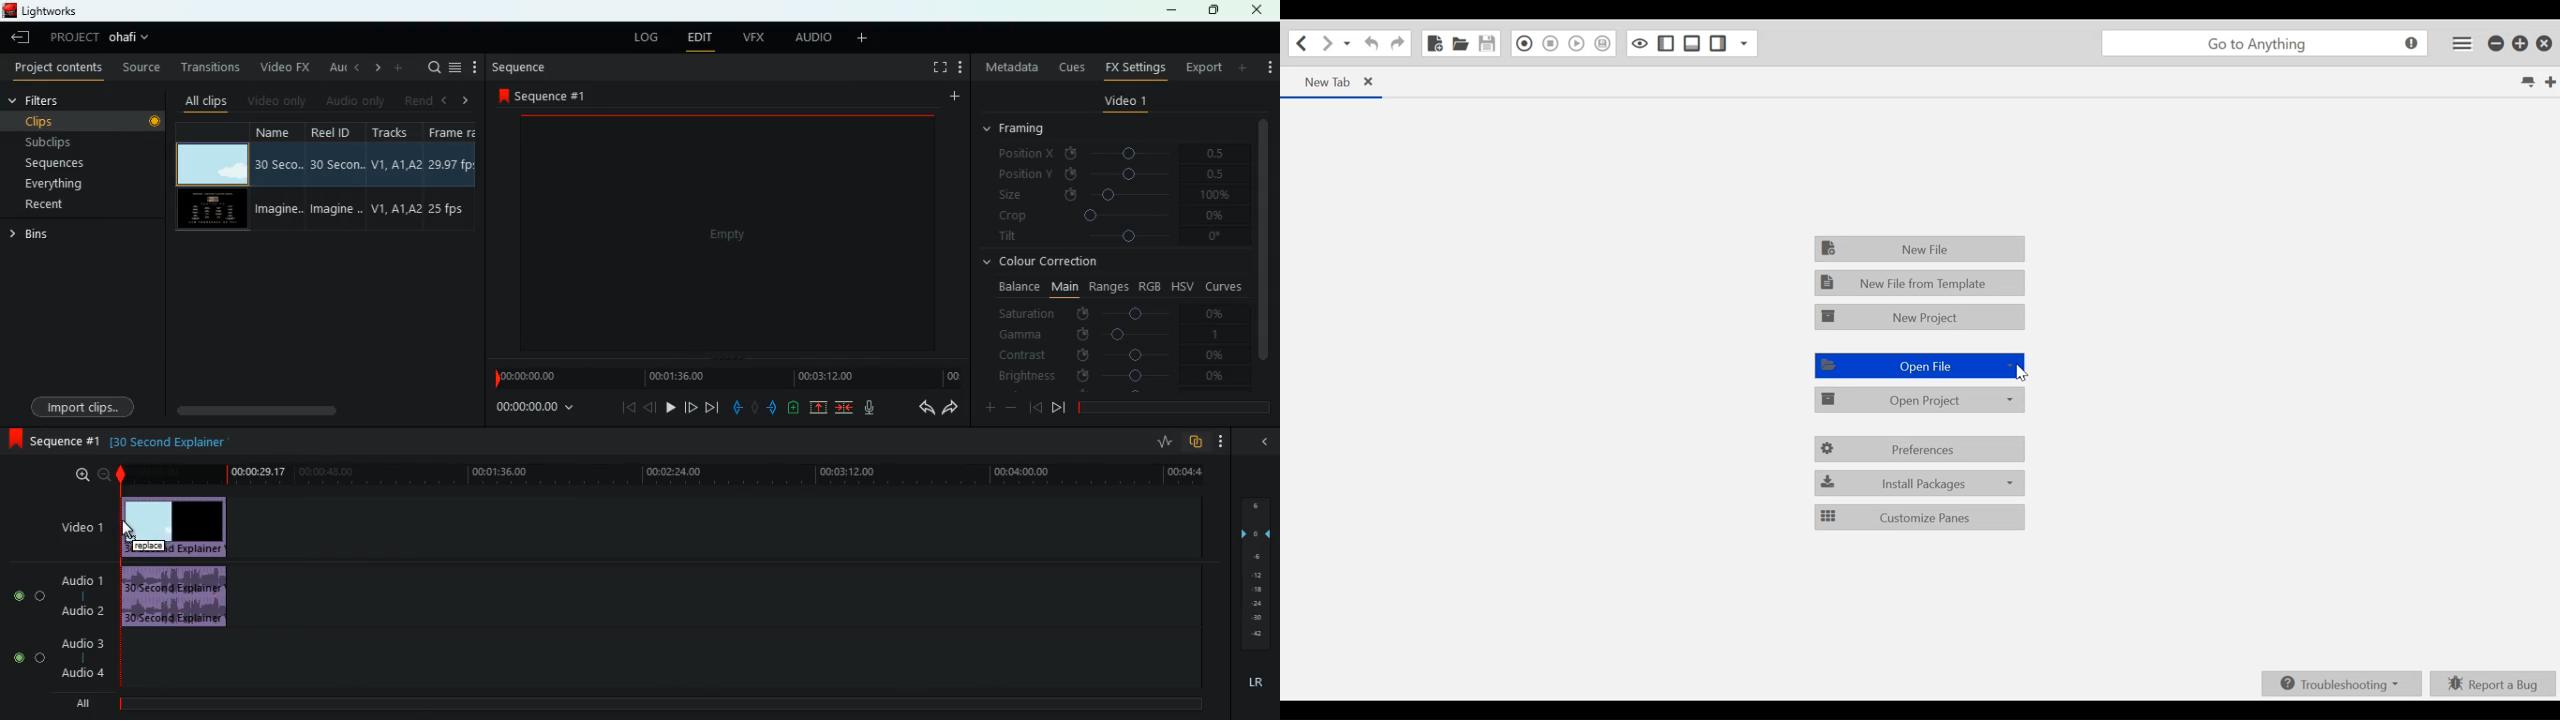 The image size is (2576, 728). What do you see at coordinates (210, 211) in the screenshot?
I see `video` at bounding box center [210, 211].